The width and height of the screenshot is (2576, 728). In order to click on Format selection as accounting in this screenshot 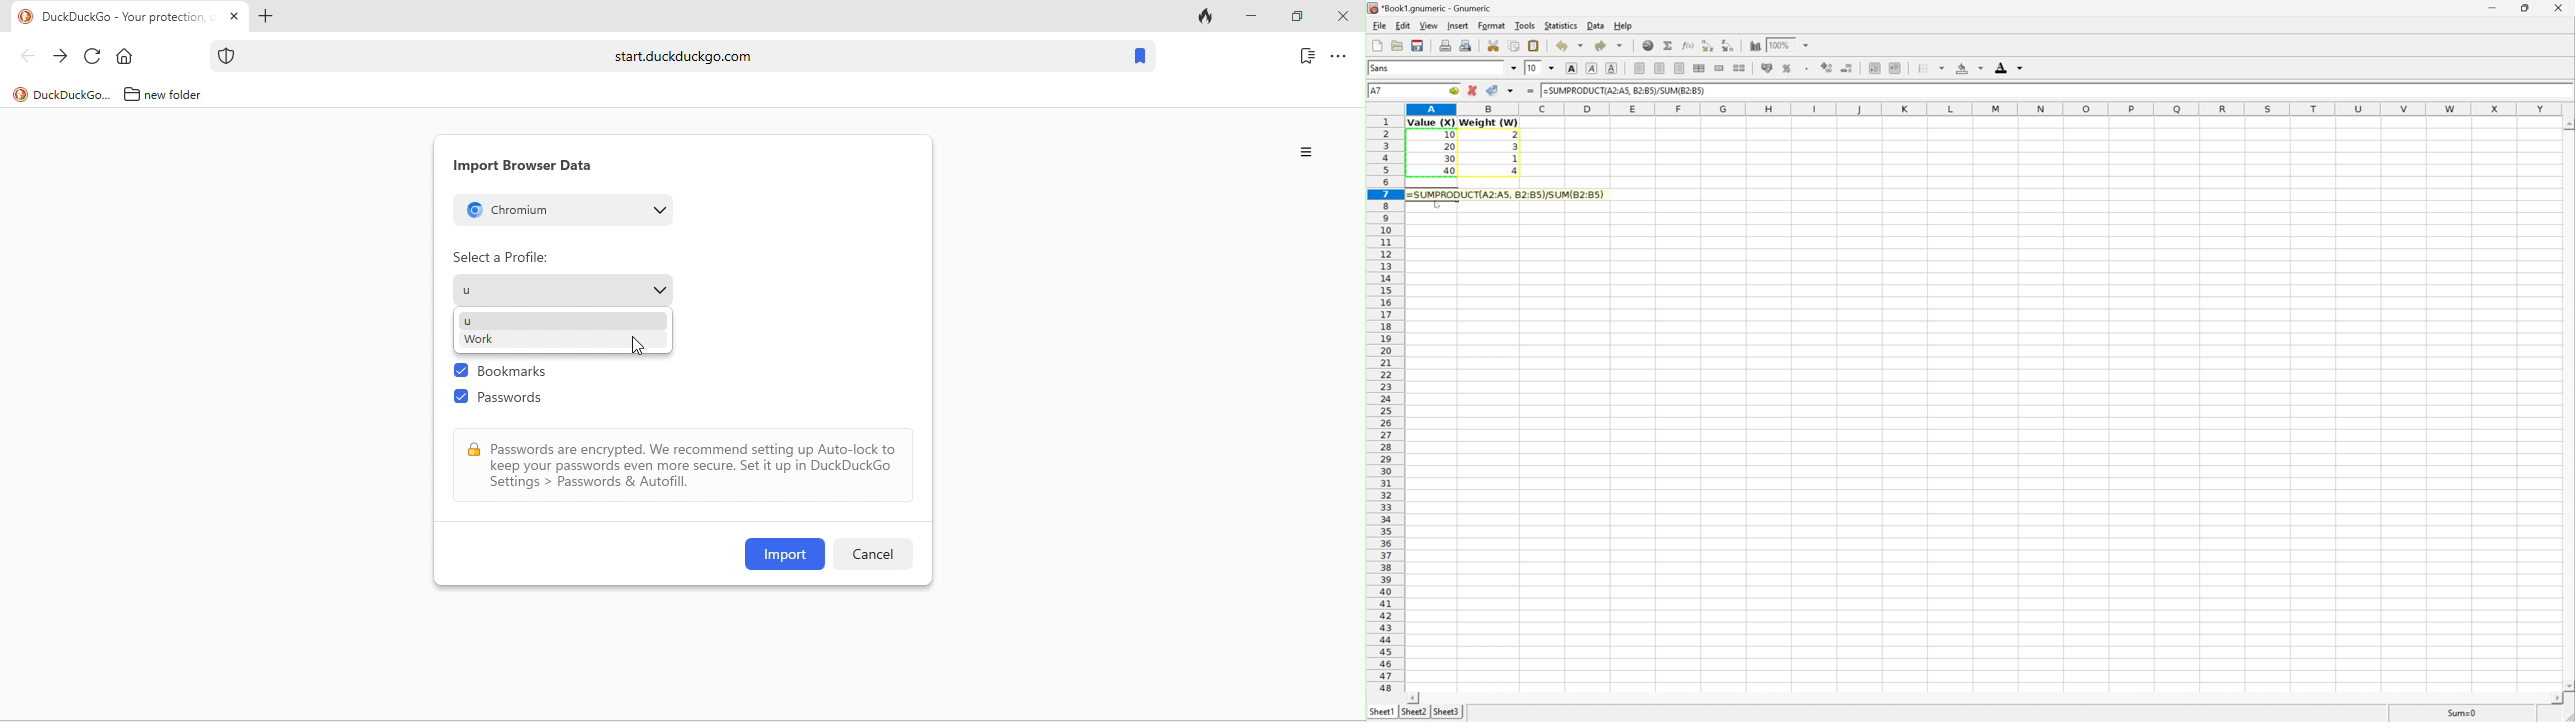, I will do `click(1768, 69)`.